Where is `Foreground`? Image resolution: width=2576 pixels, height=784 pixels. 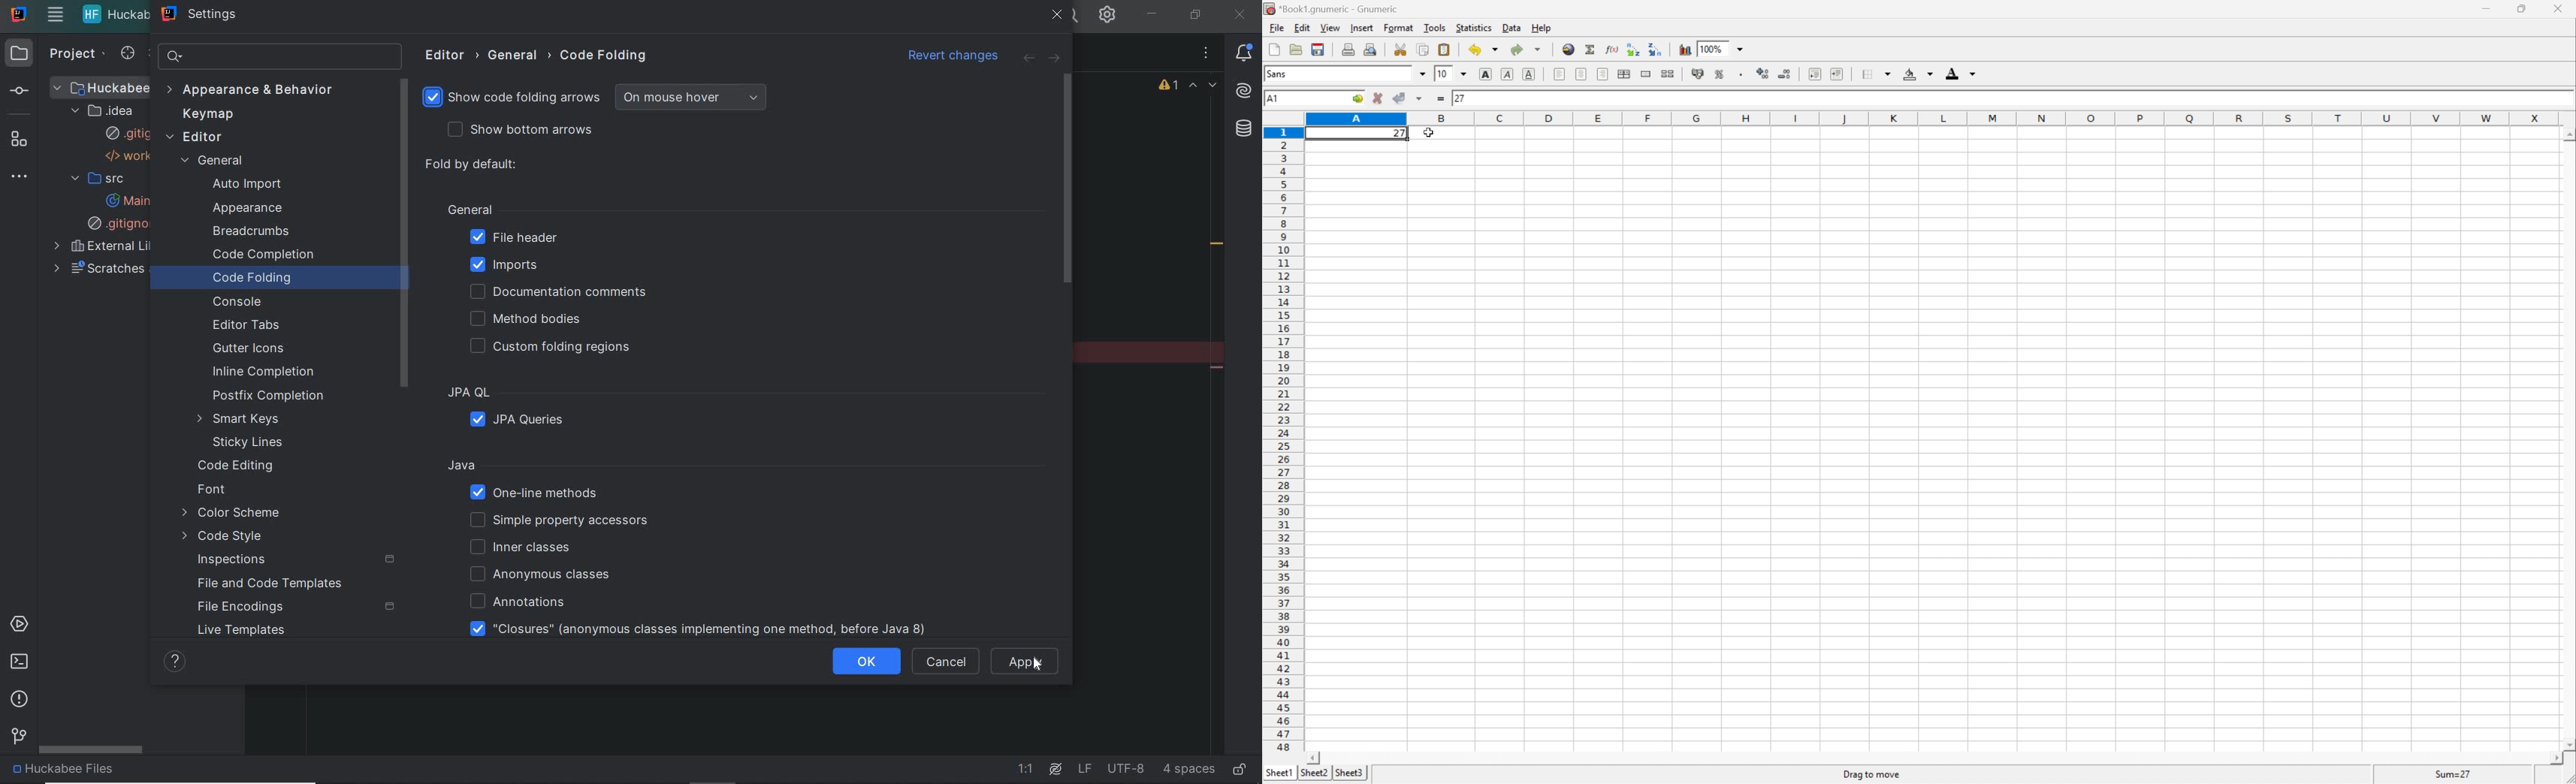 Foreground is located at coordinates (1960, 72).